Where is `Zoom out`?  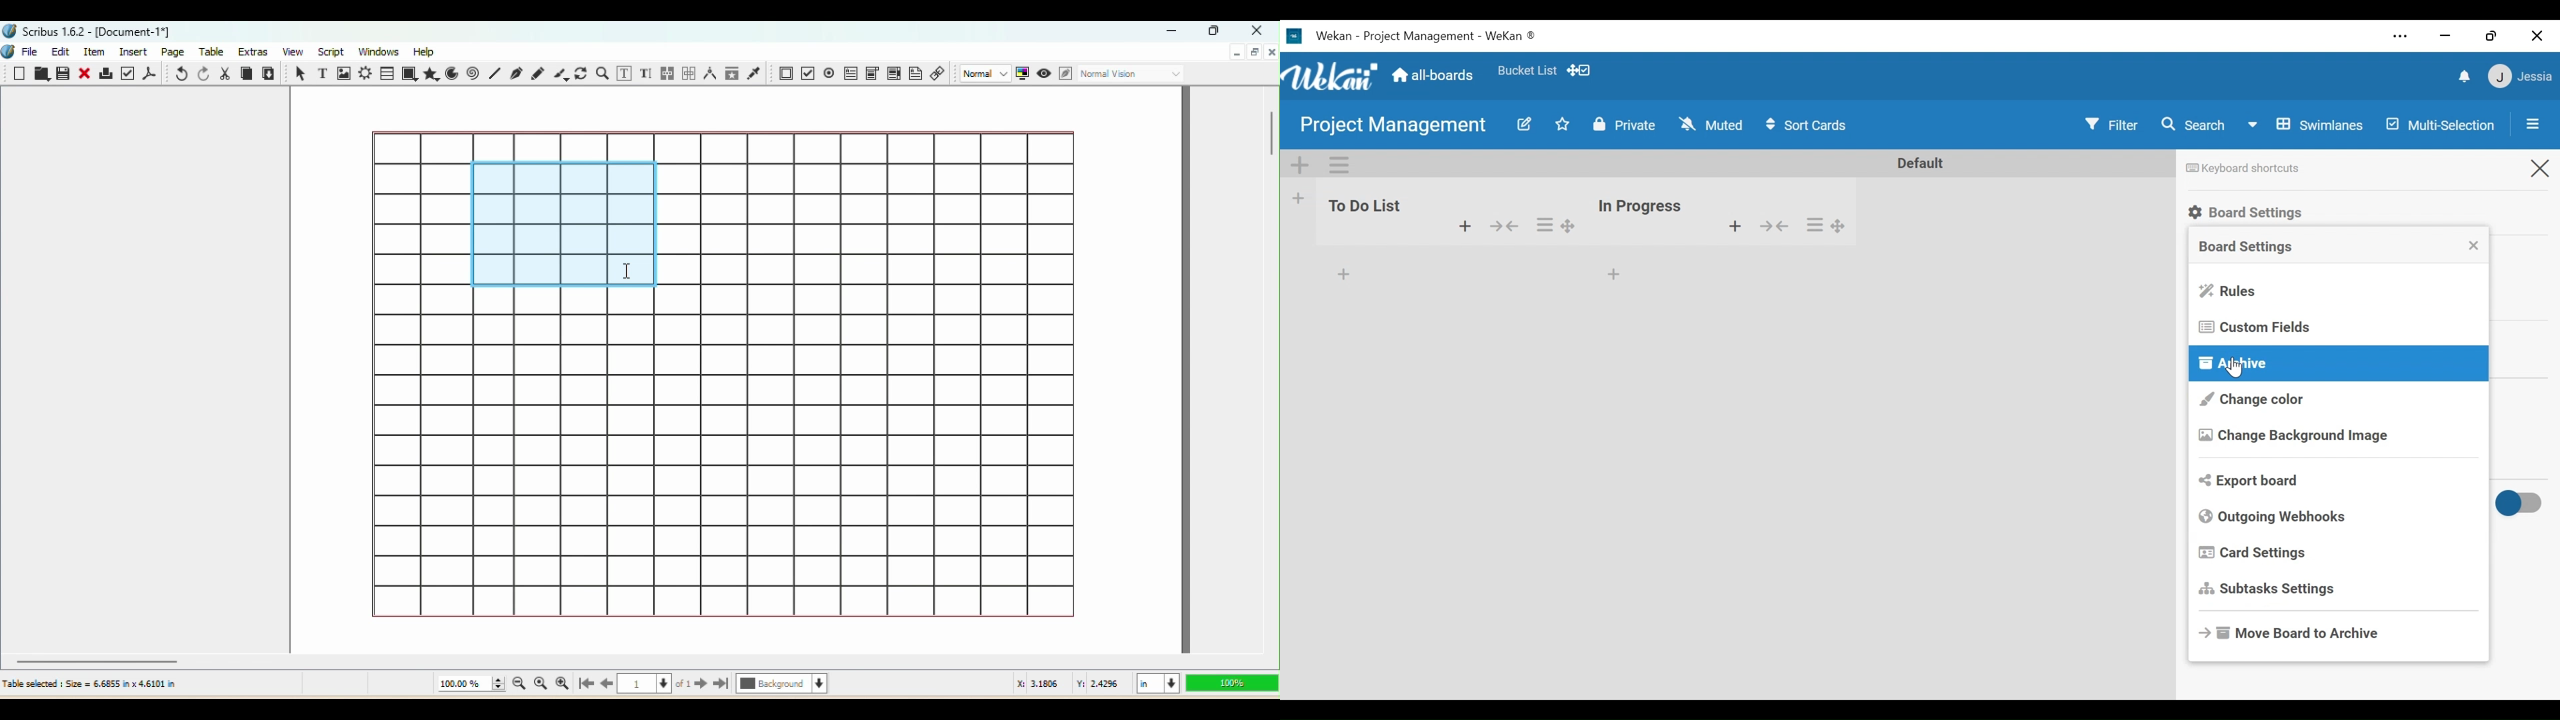 Zoom out is located at coordinates (516, 686).